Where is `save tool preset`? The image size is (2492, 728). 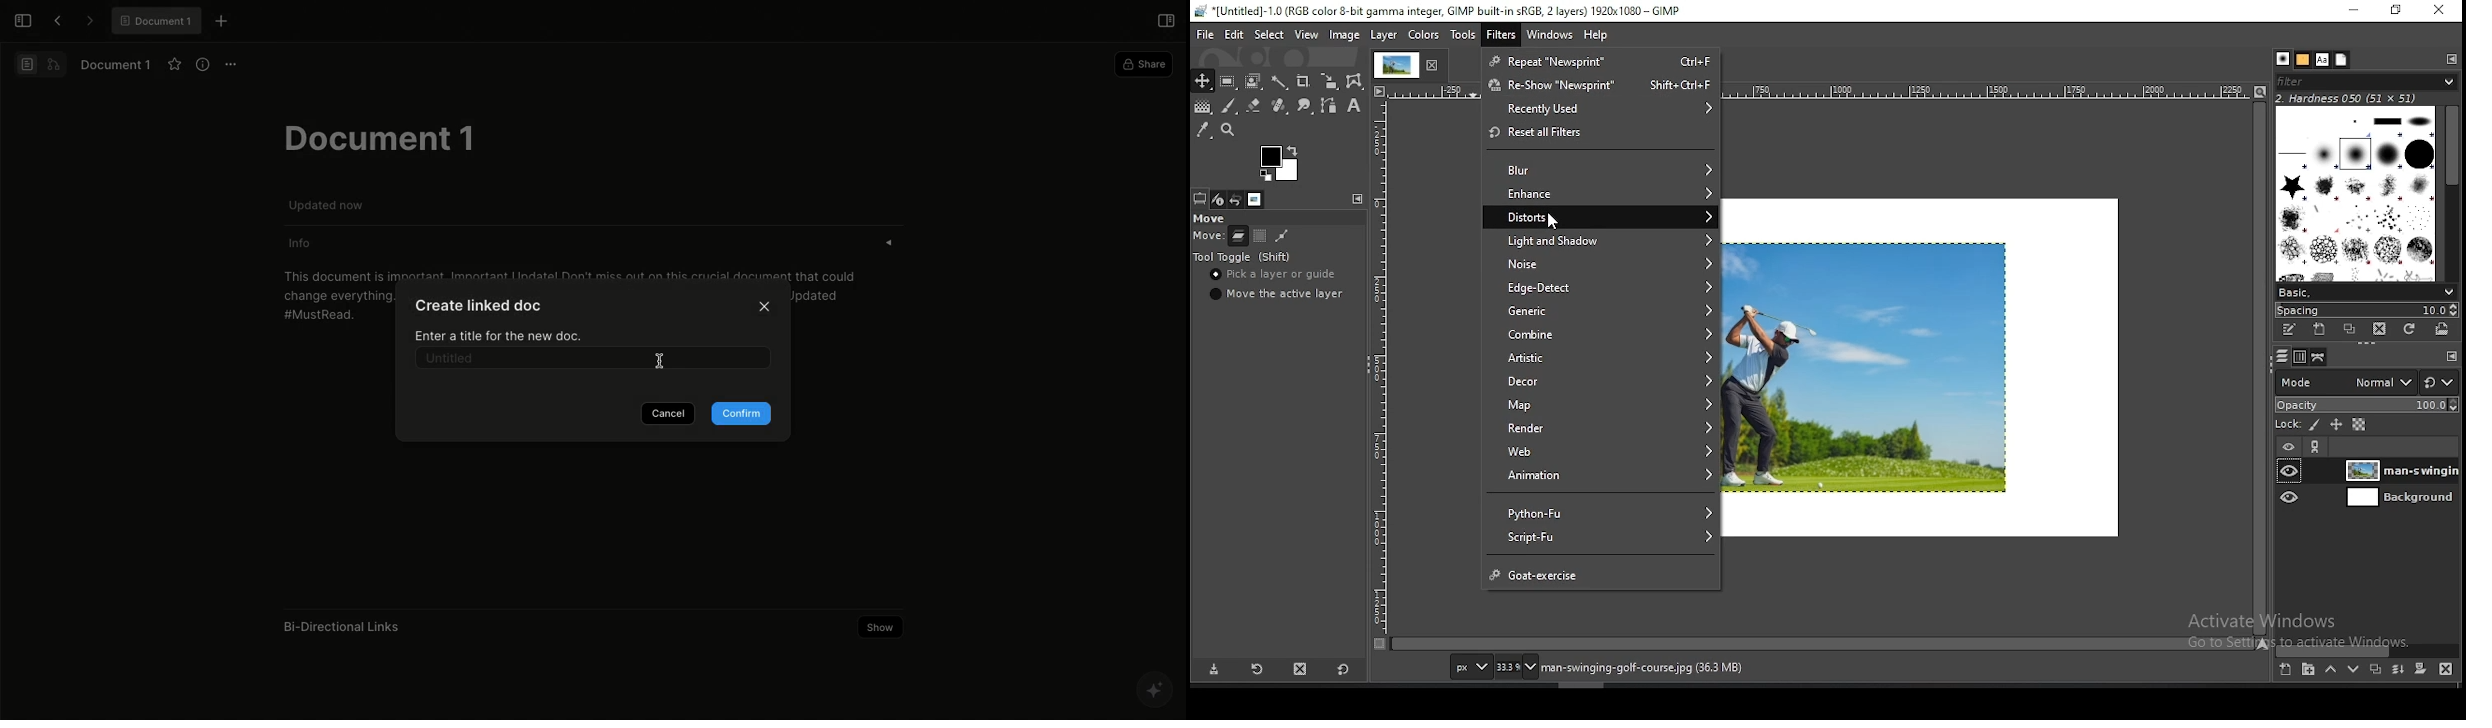
save tool preset is located at coordinates (1215, 670).